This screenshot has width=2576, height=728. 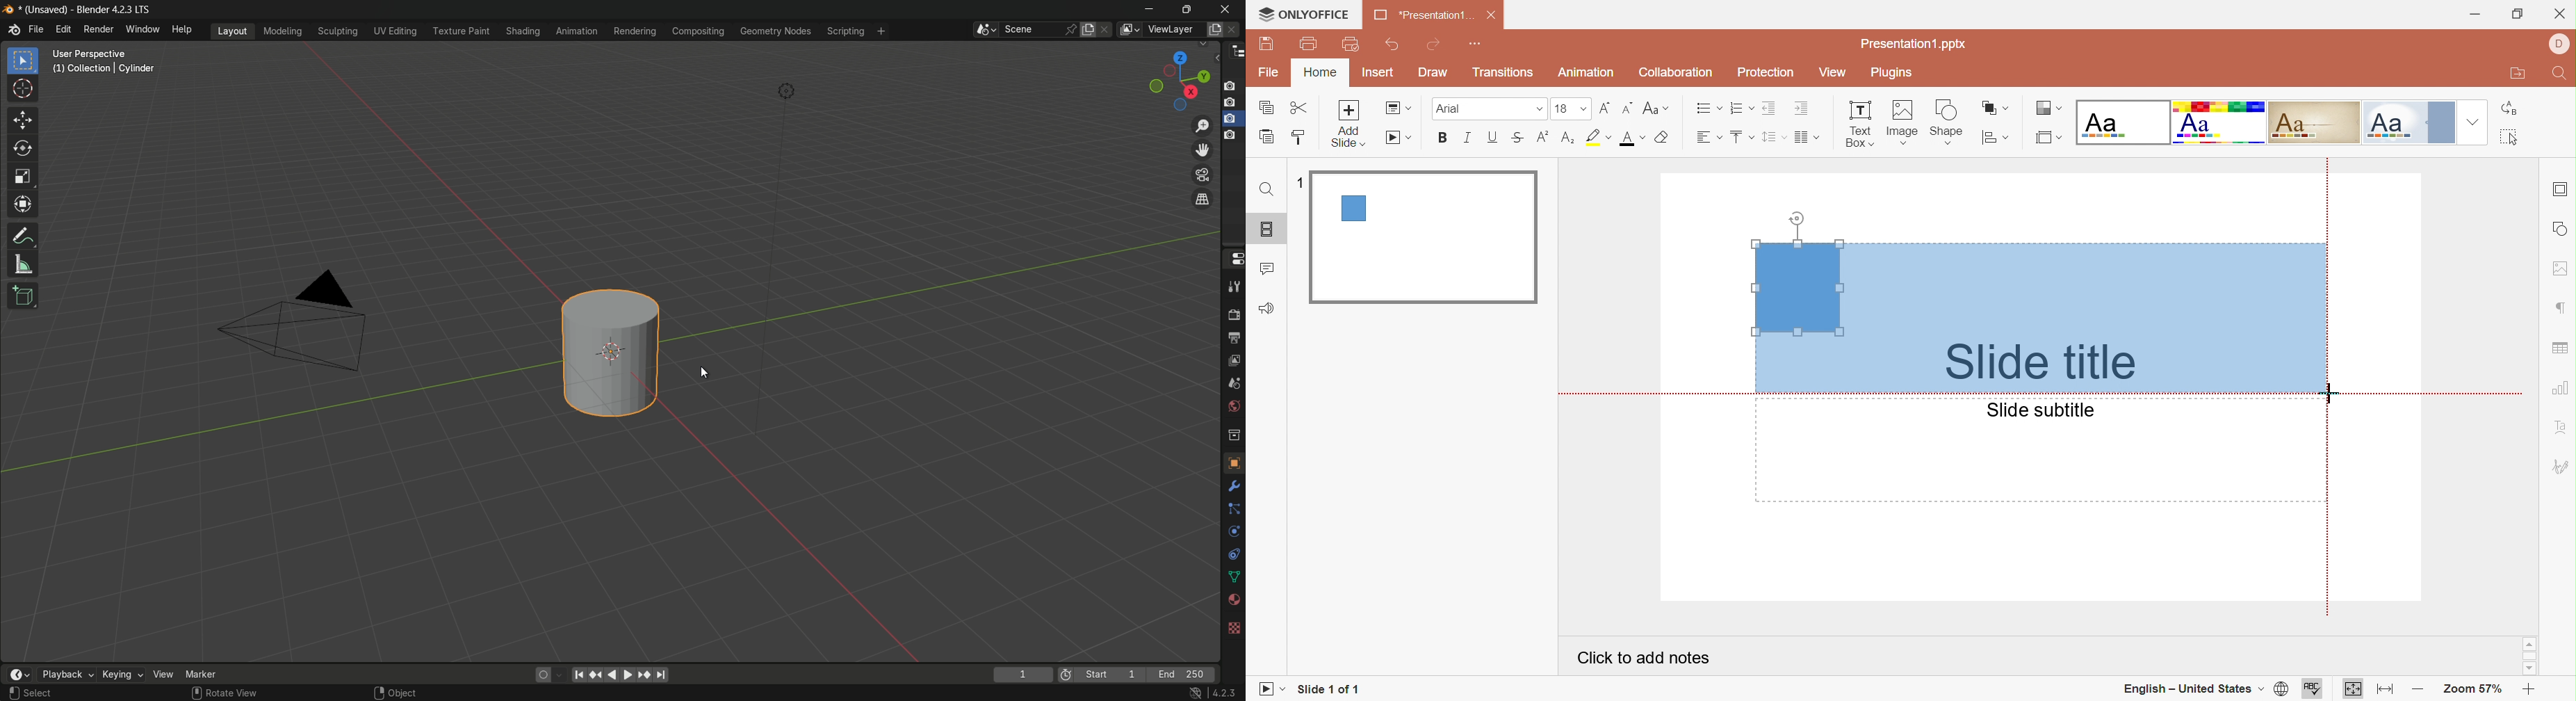 I want to click on ONLYOFFICE, so click(x=1304, y=13).